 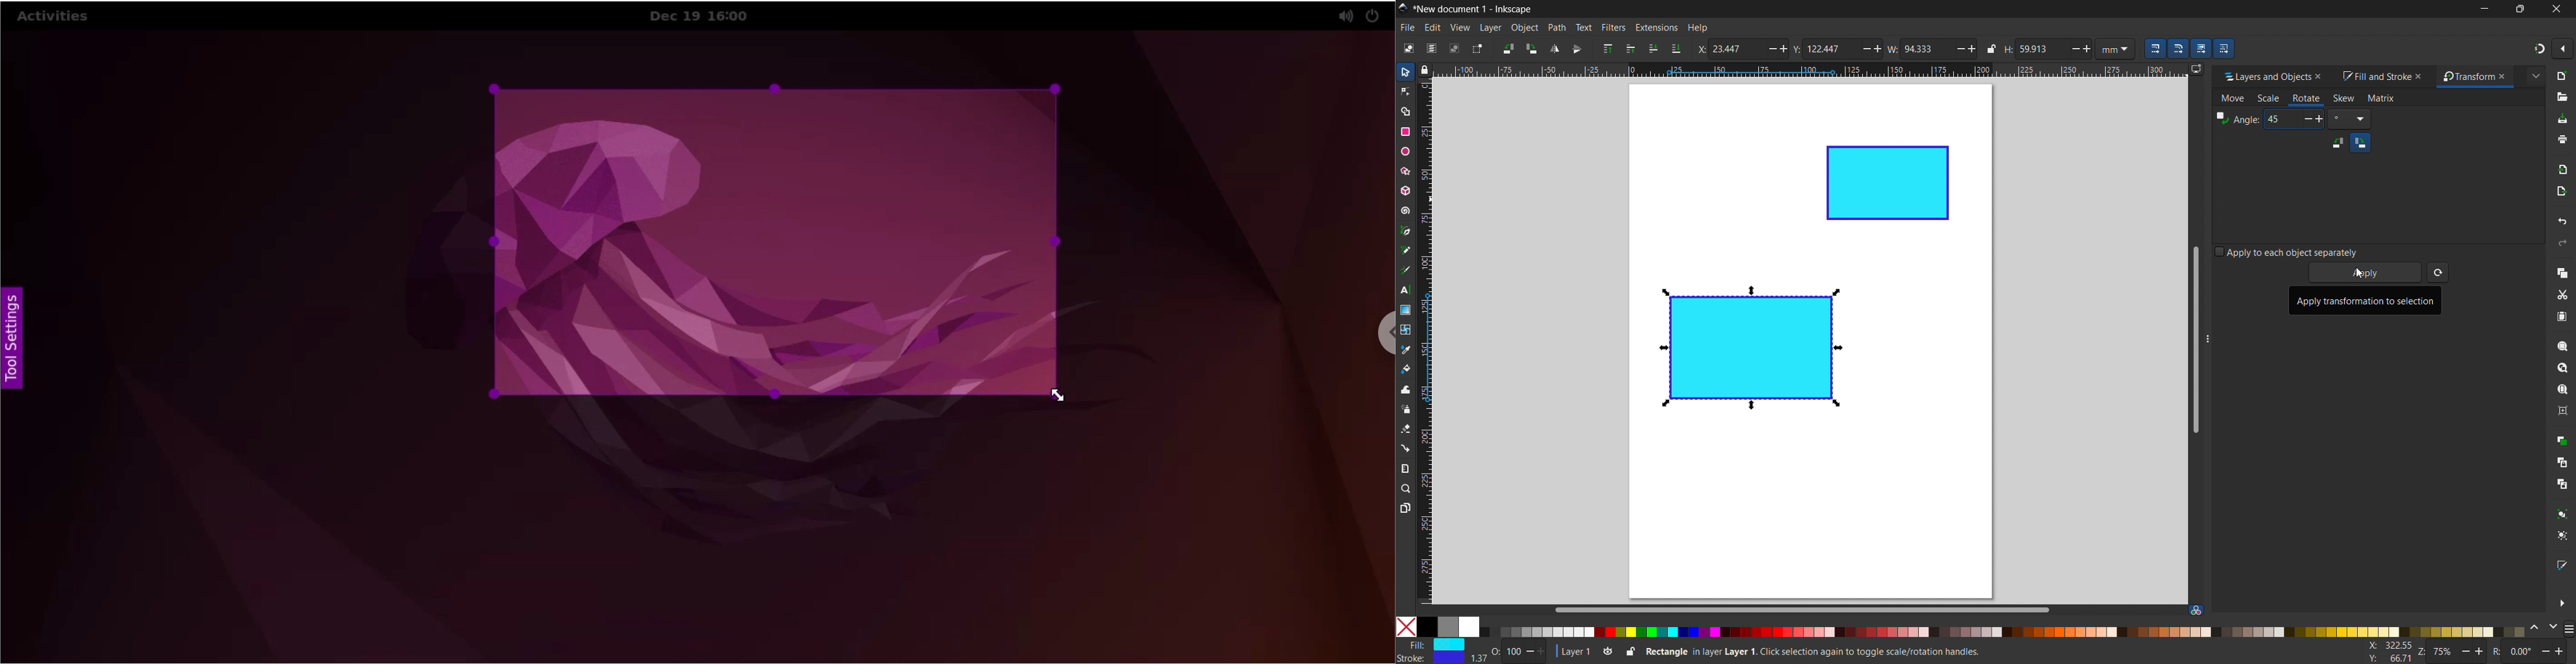 What do you see at coordinates (1406, 507) in the screenshot?
I see `pages tool` at bounding box center [1406, 507].